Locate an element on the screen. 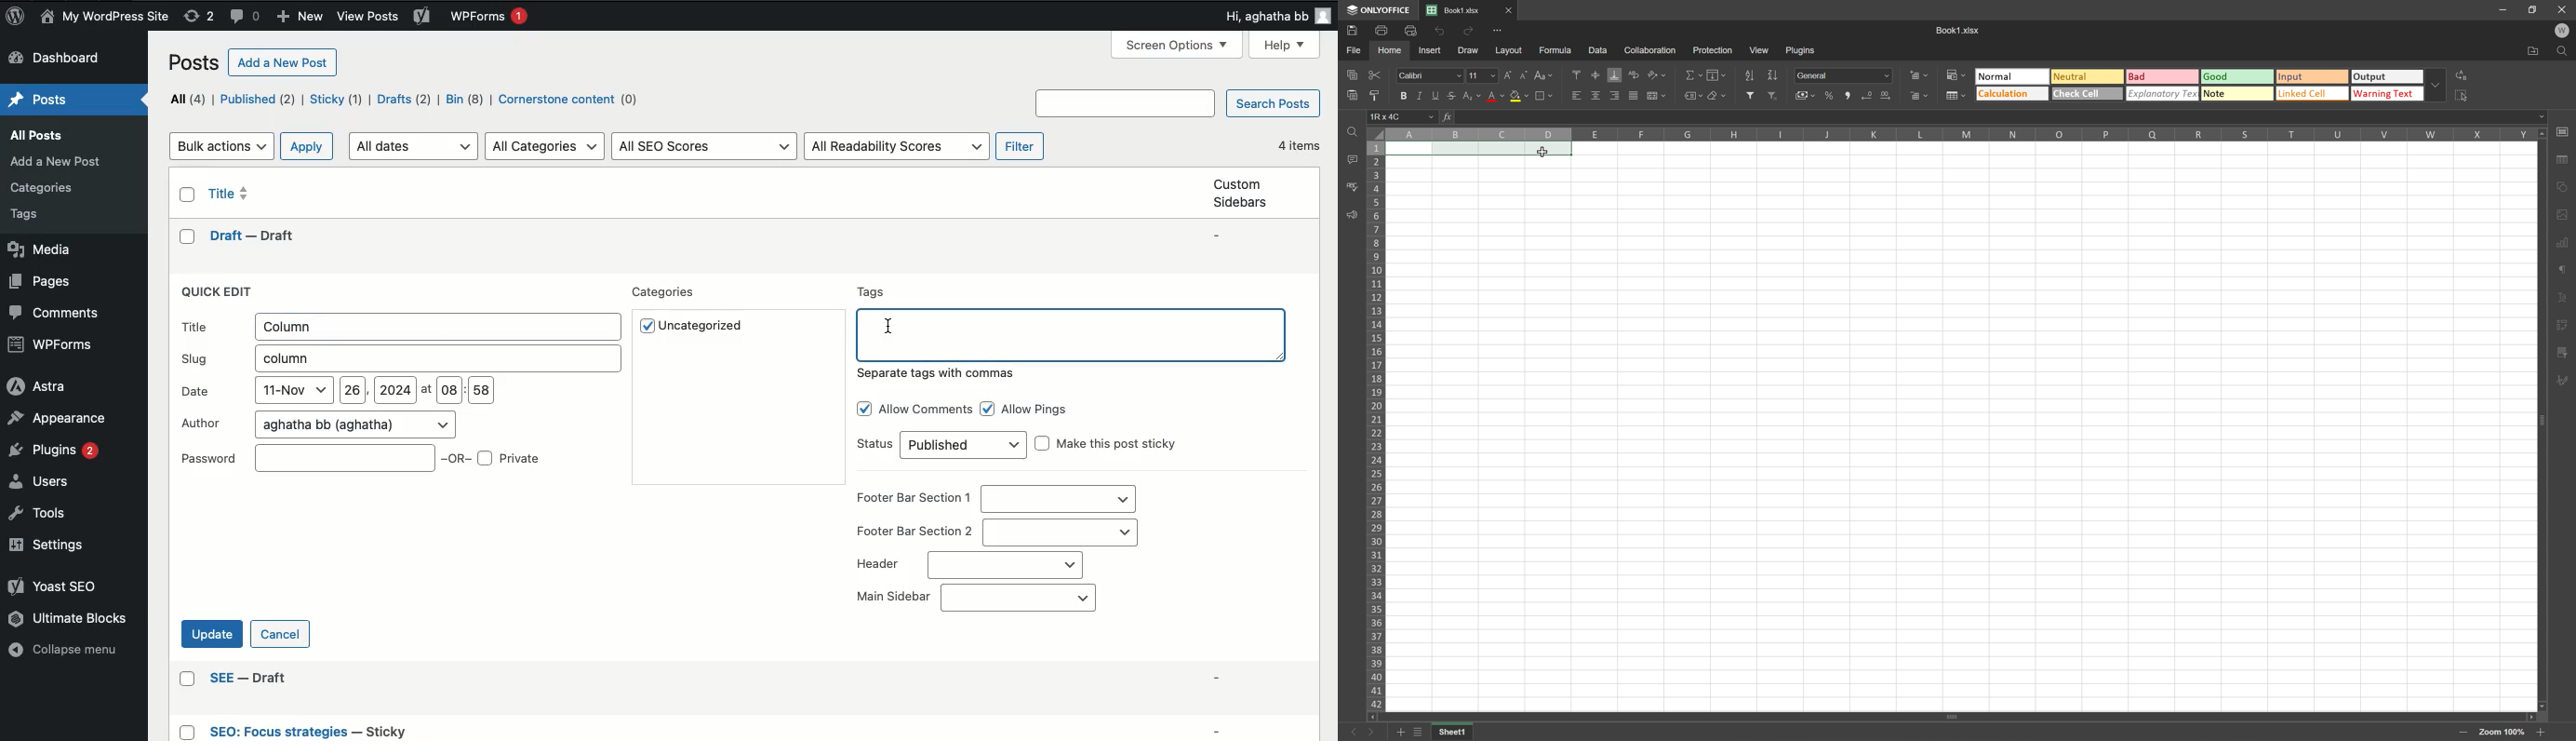 The image size is (2576, 756).  is located at coordinates (57, 162).